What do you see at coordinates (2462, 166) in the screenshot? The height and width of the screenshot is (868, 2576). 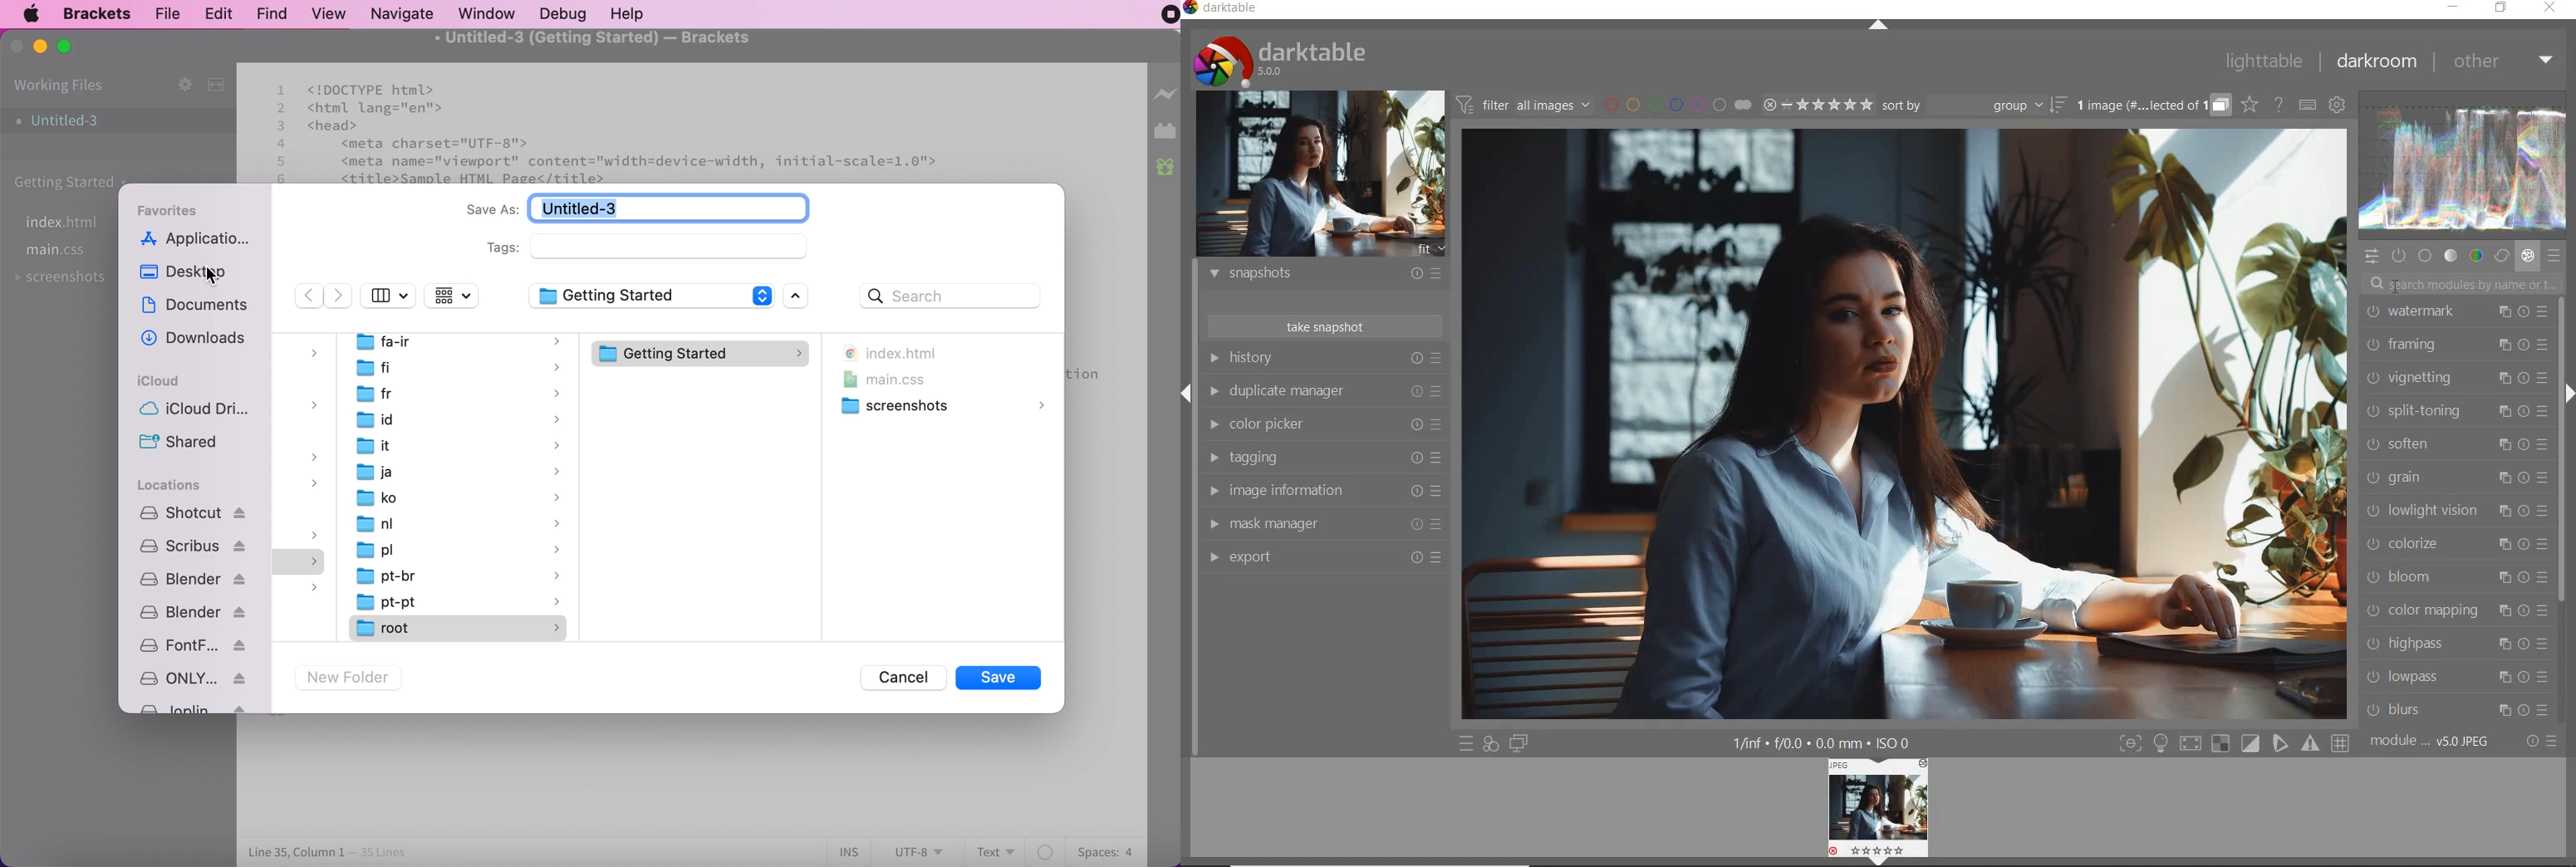 I see `waveform` at bounding box center [2462, 166].